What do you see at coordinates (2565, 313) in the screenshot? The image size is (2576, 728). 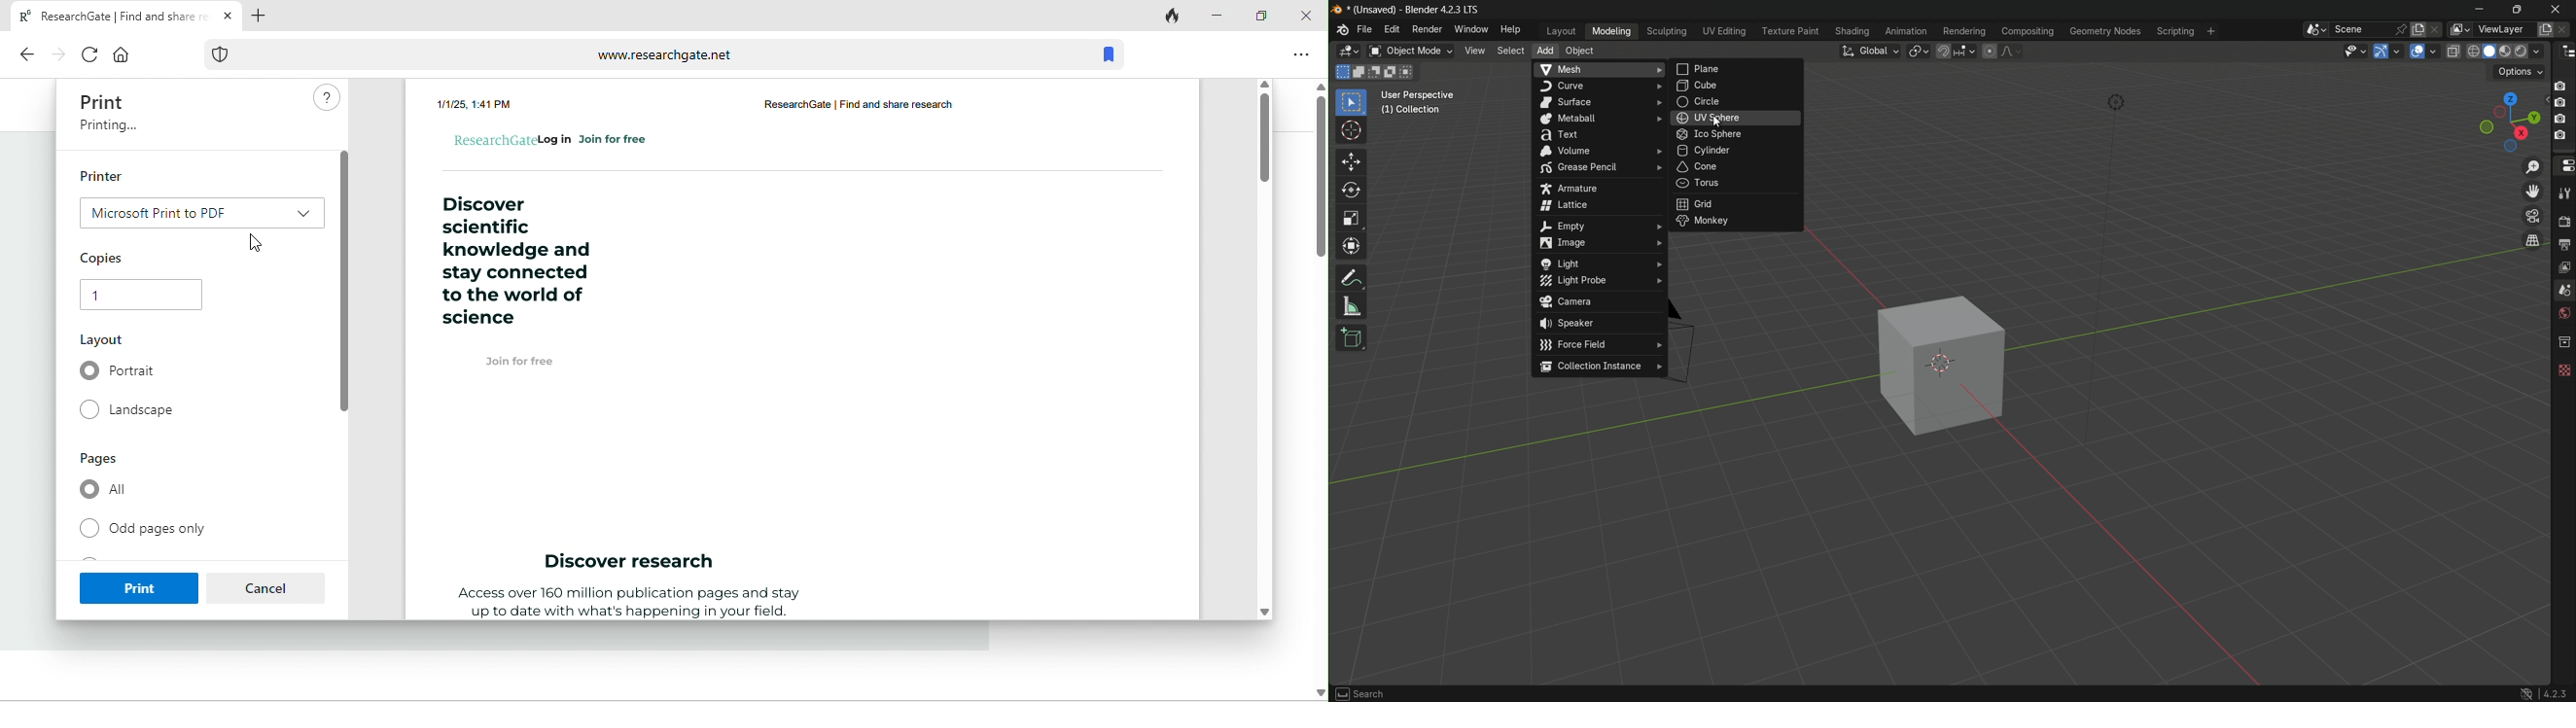 I see `world` at bounding box center [2565, 313].